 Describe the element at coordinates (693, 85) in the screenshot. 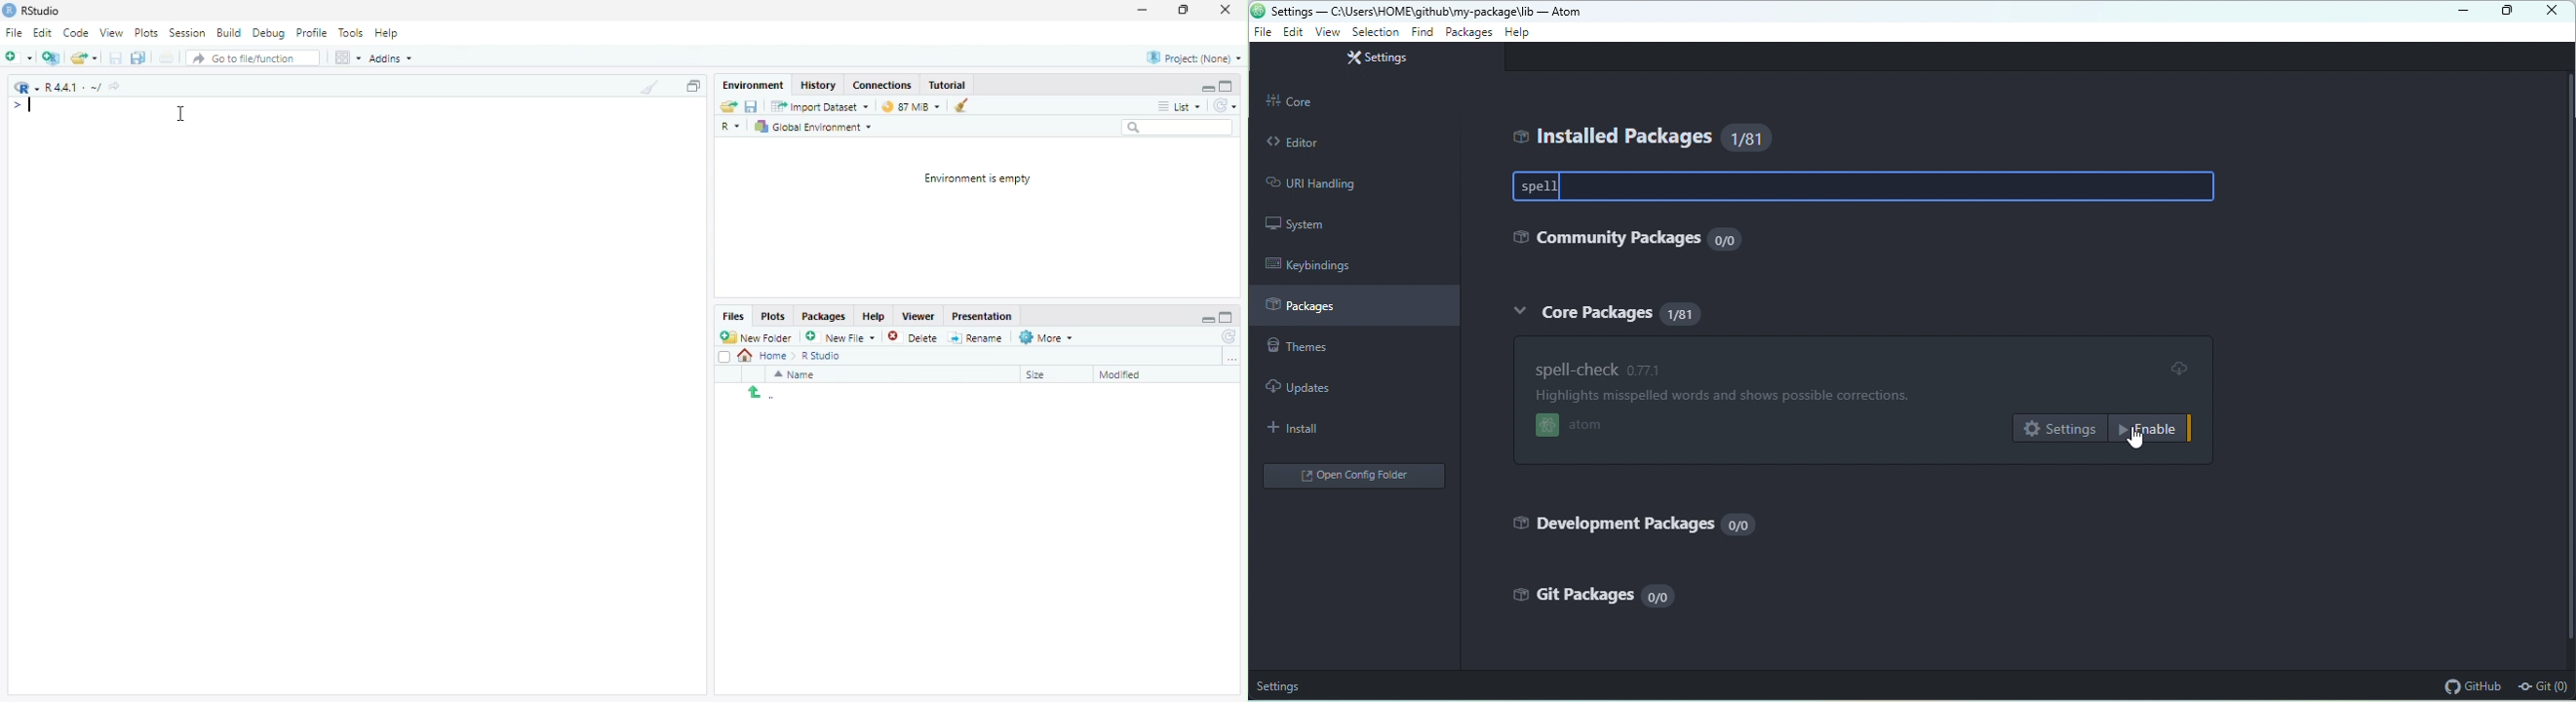

I see `Copy` at that location.